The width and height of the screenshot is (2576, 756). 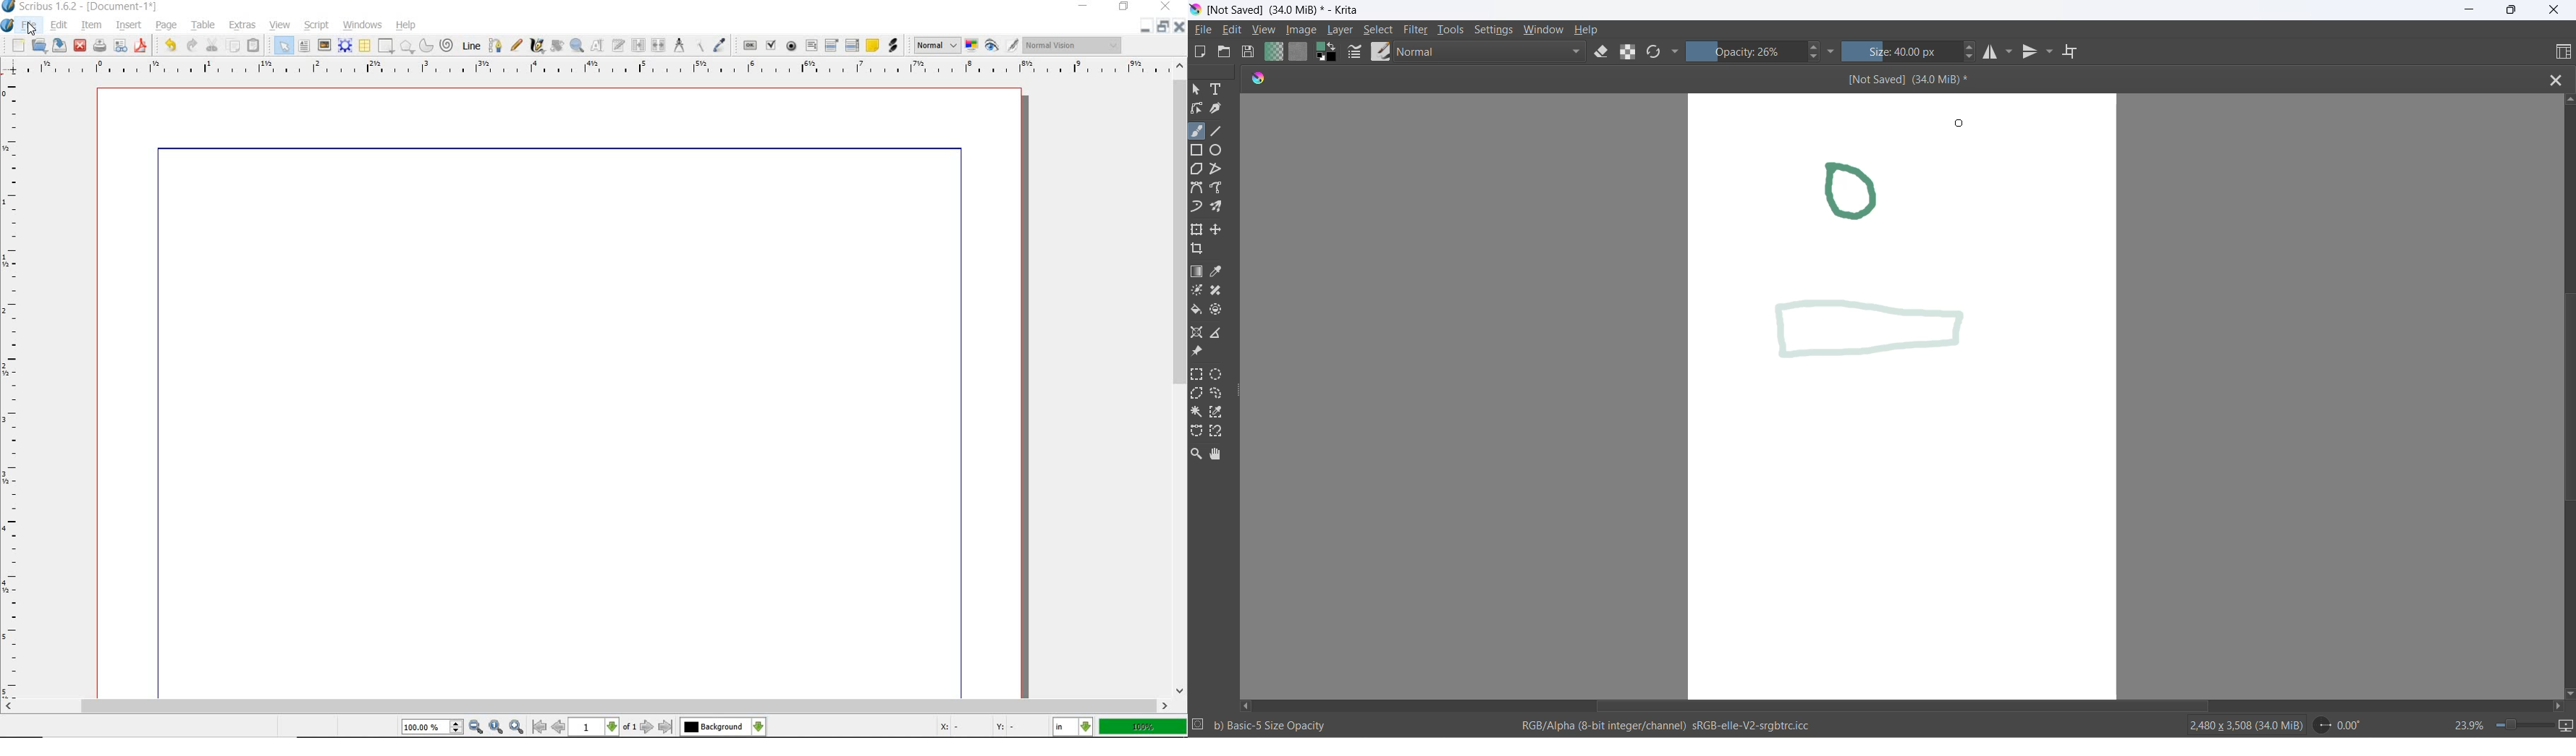 I want to click on ellipse tool, so click(x=1224, y=150).